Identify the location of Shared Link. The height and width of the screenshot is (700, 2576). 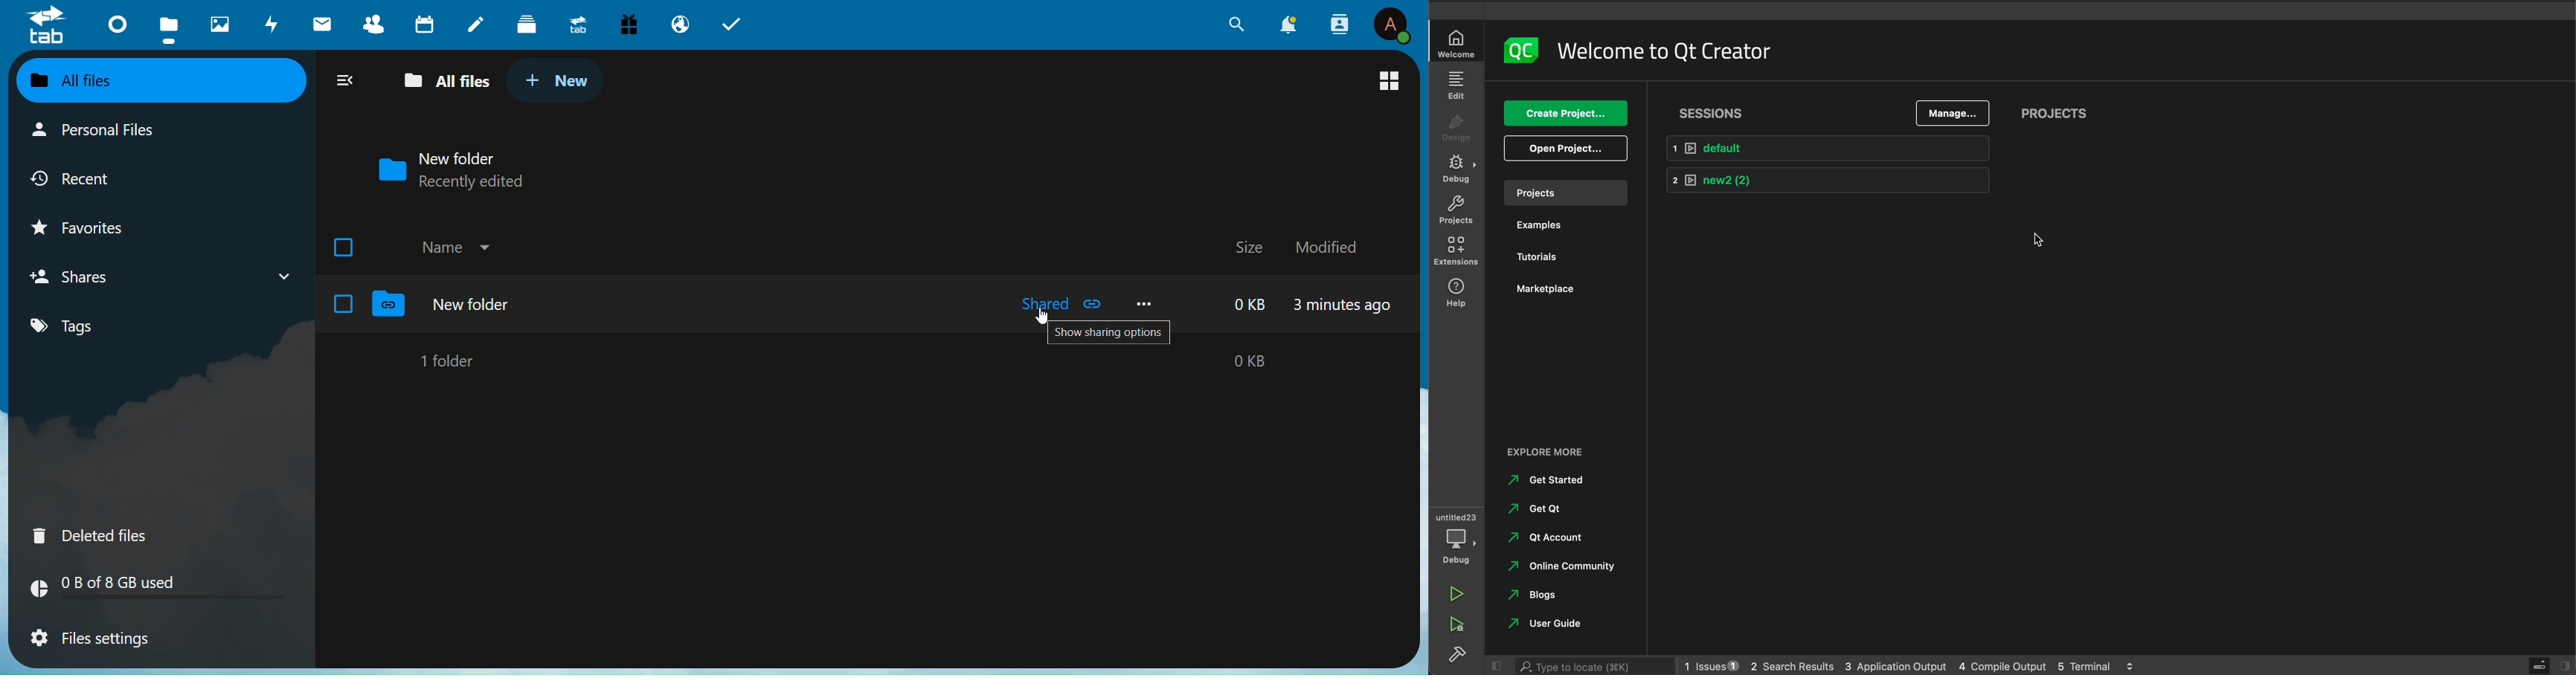
(1095, 304).